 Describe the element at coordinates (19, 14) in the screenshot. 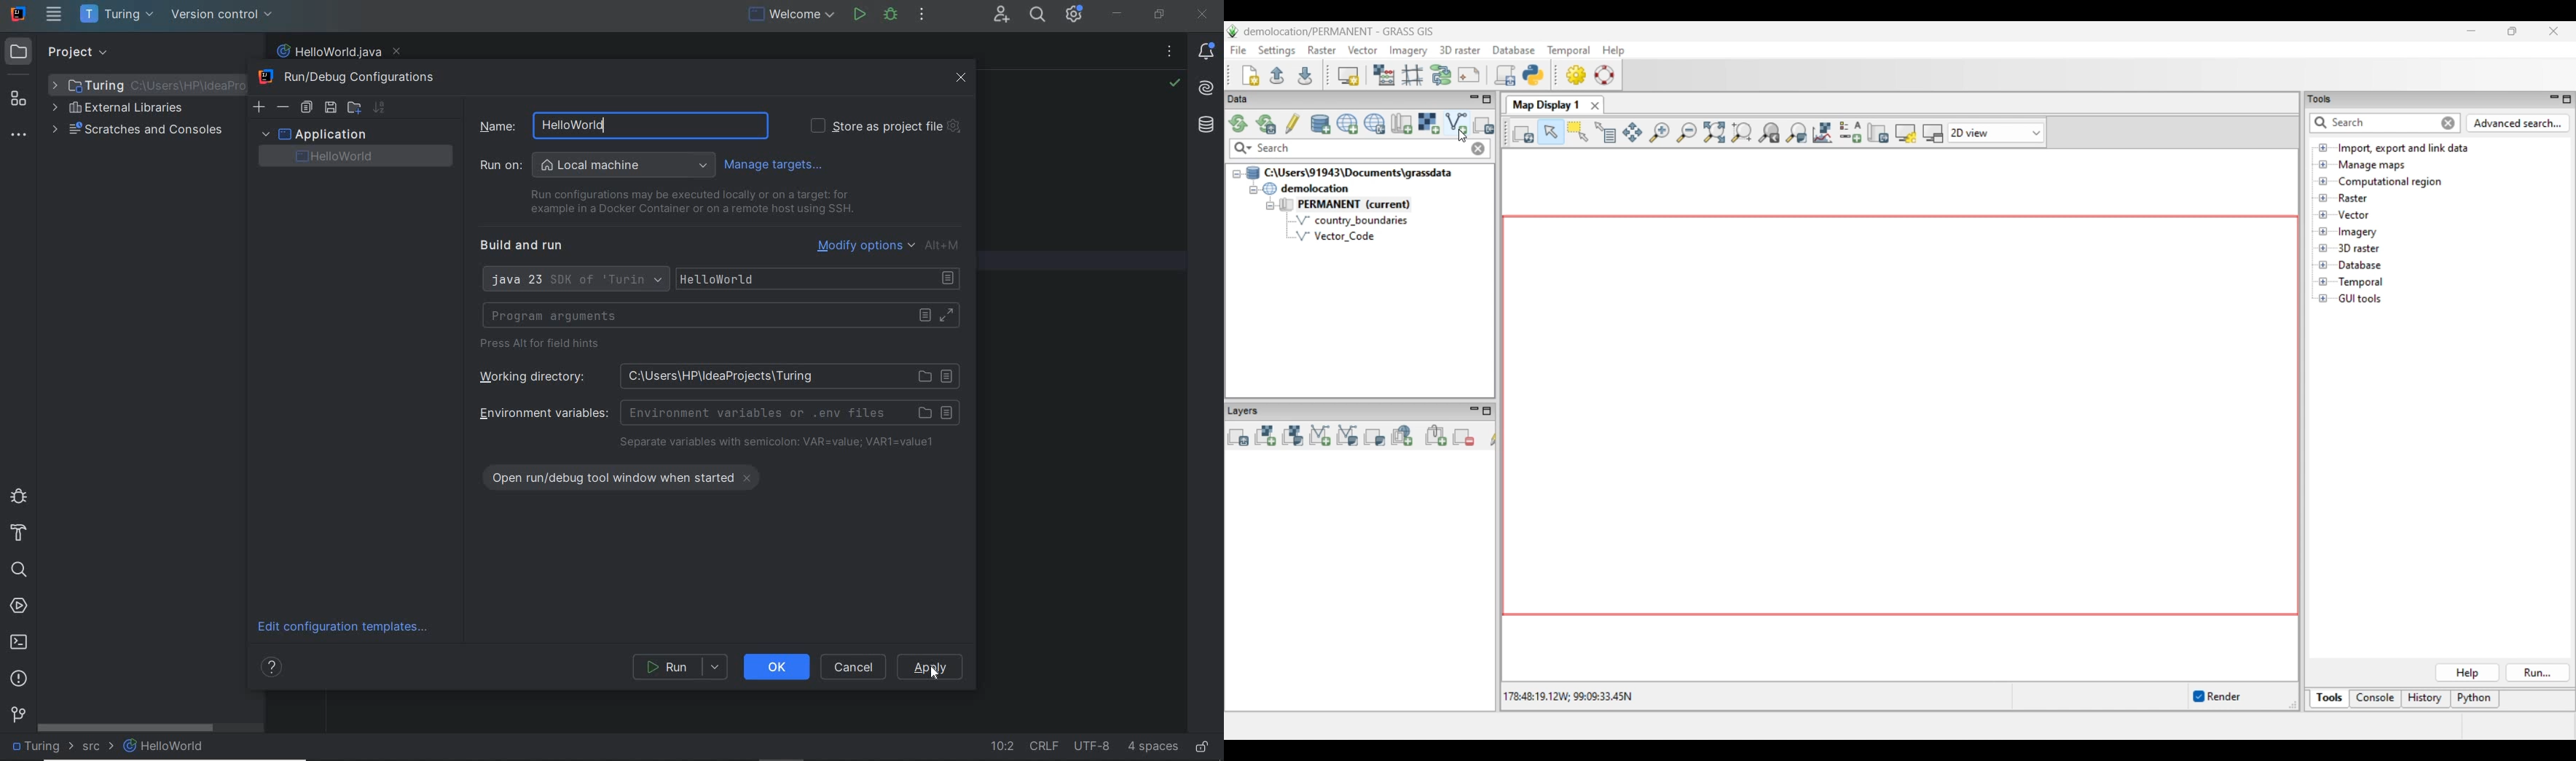

I see `system name` at that location.